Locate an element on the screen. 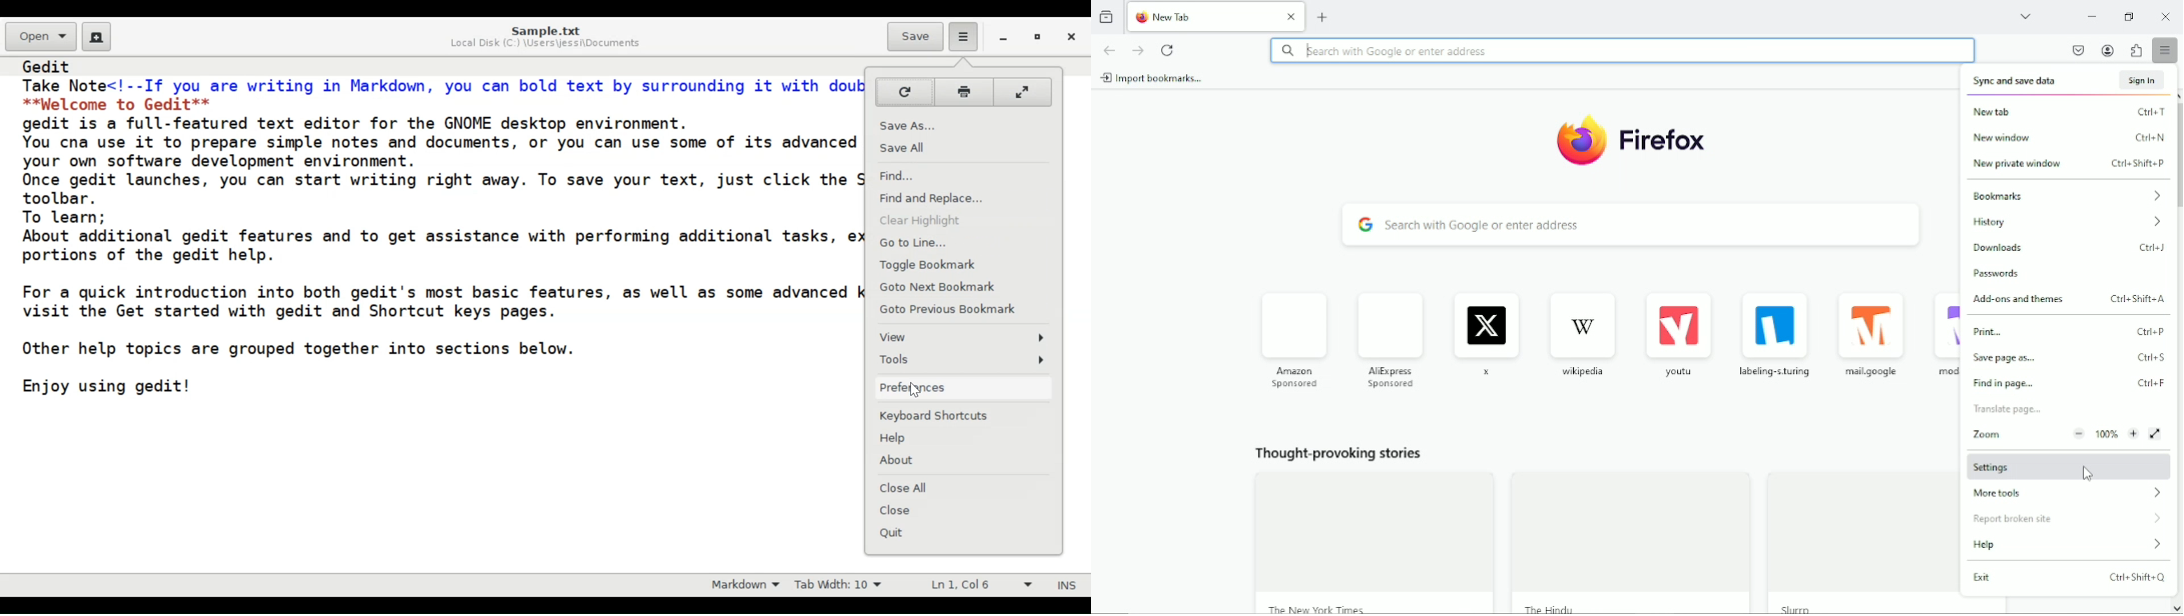 The height and width of the screenshot is (616, 2184). View is located at coordinates (963, 337).